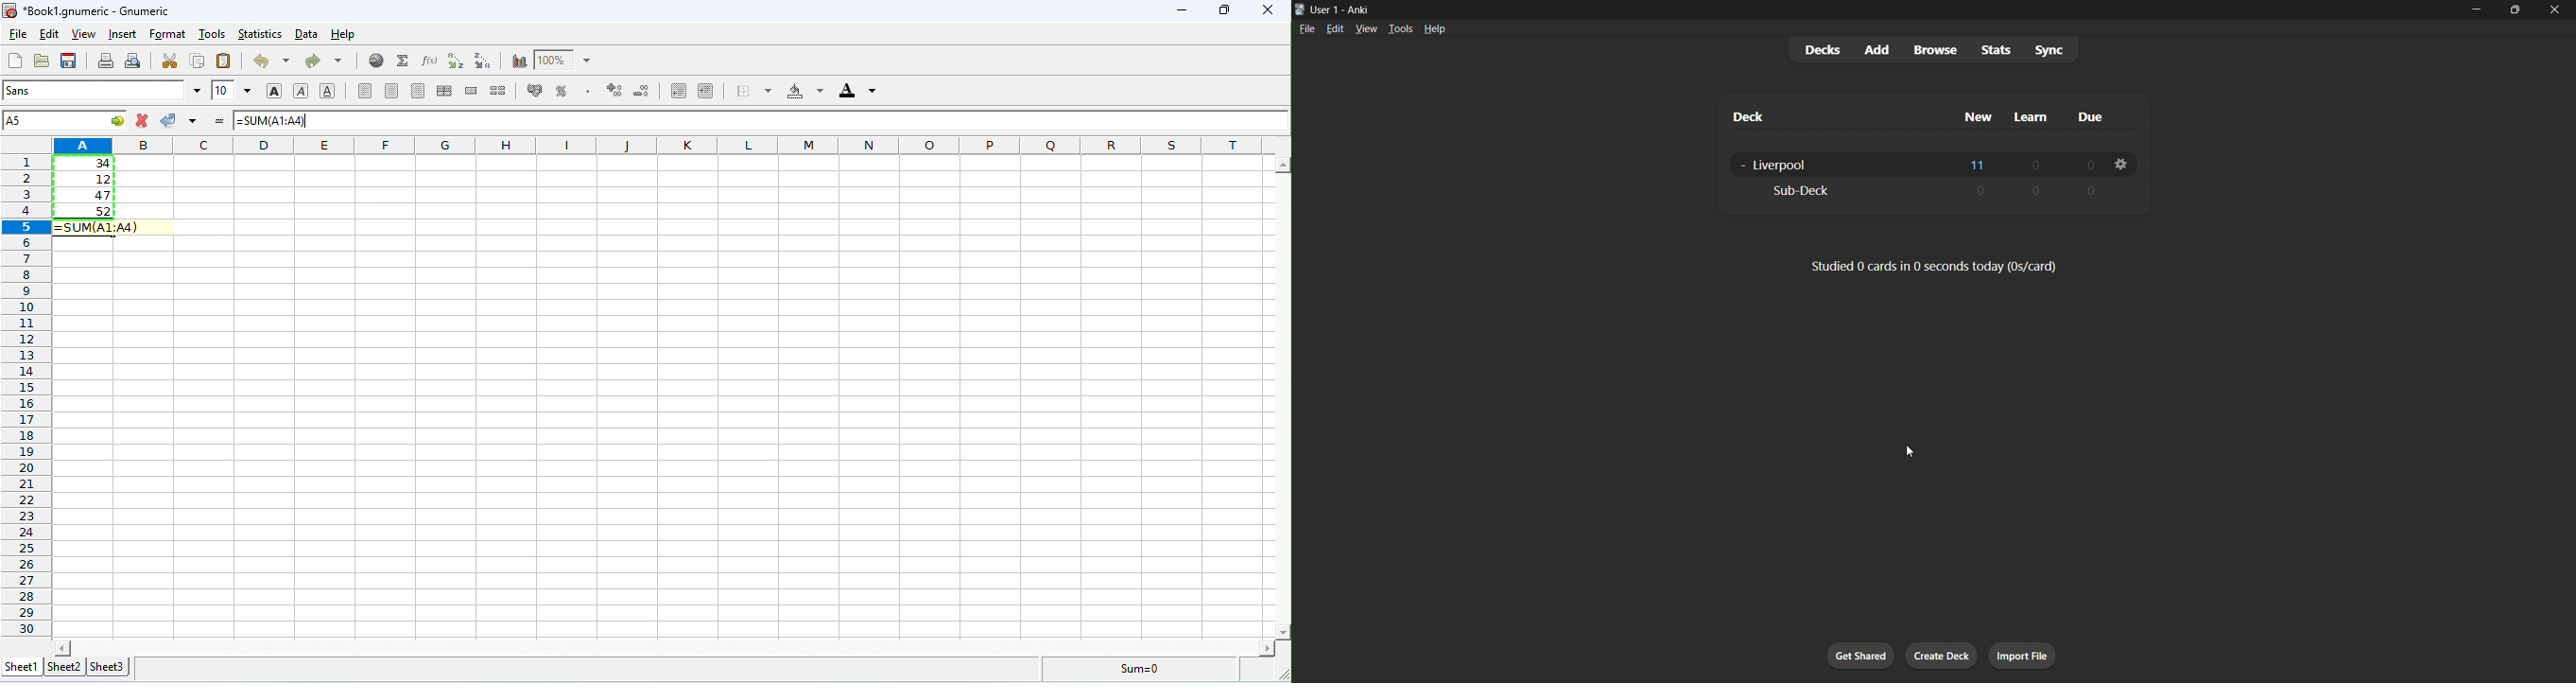  I want to click on add, so click(1873, 48).